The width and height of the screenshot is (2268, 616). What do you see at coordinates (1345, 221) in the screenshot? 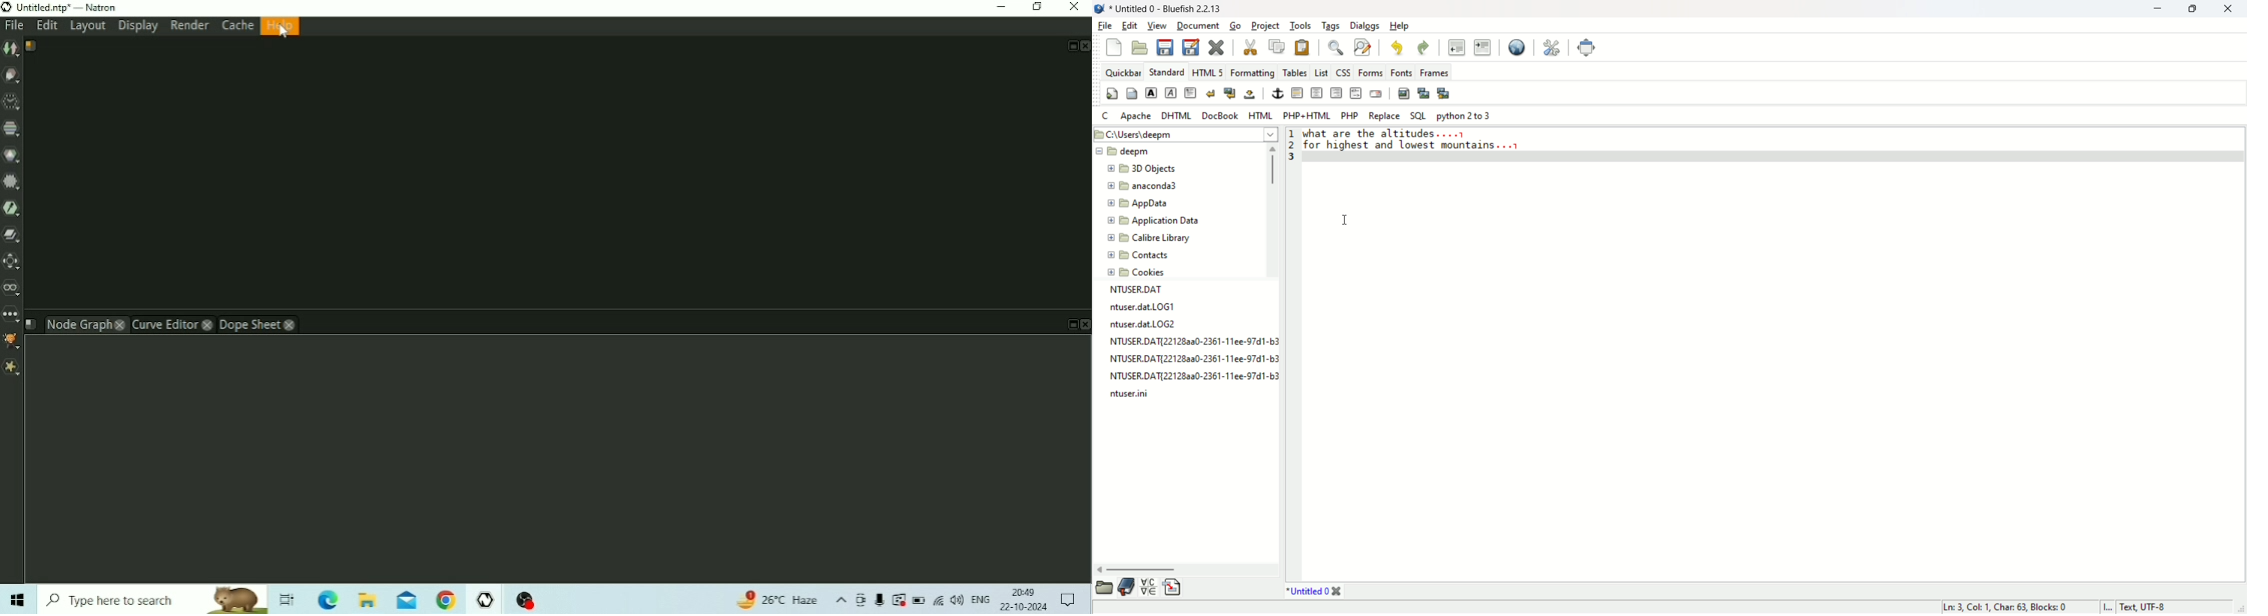
I see `Cursor` at bounding box center [1345, 221].